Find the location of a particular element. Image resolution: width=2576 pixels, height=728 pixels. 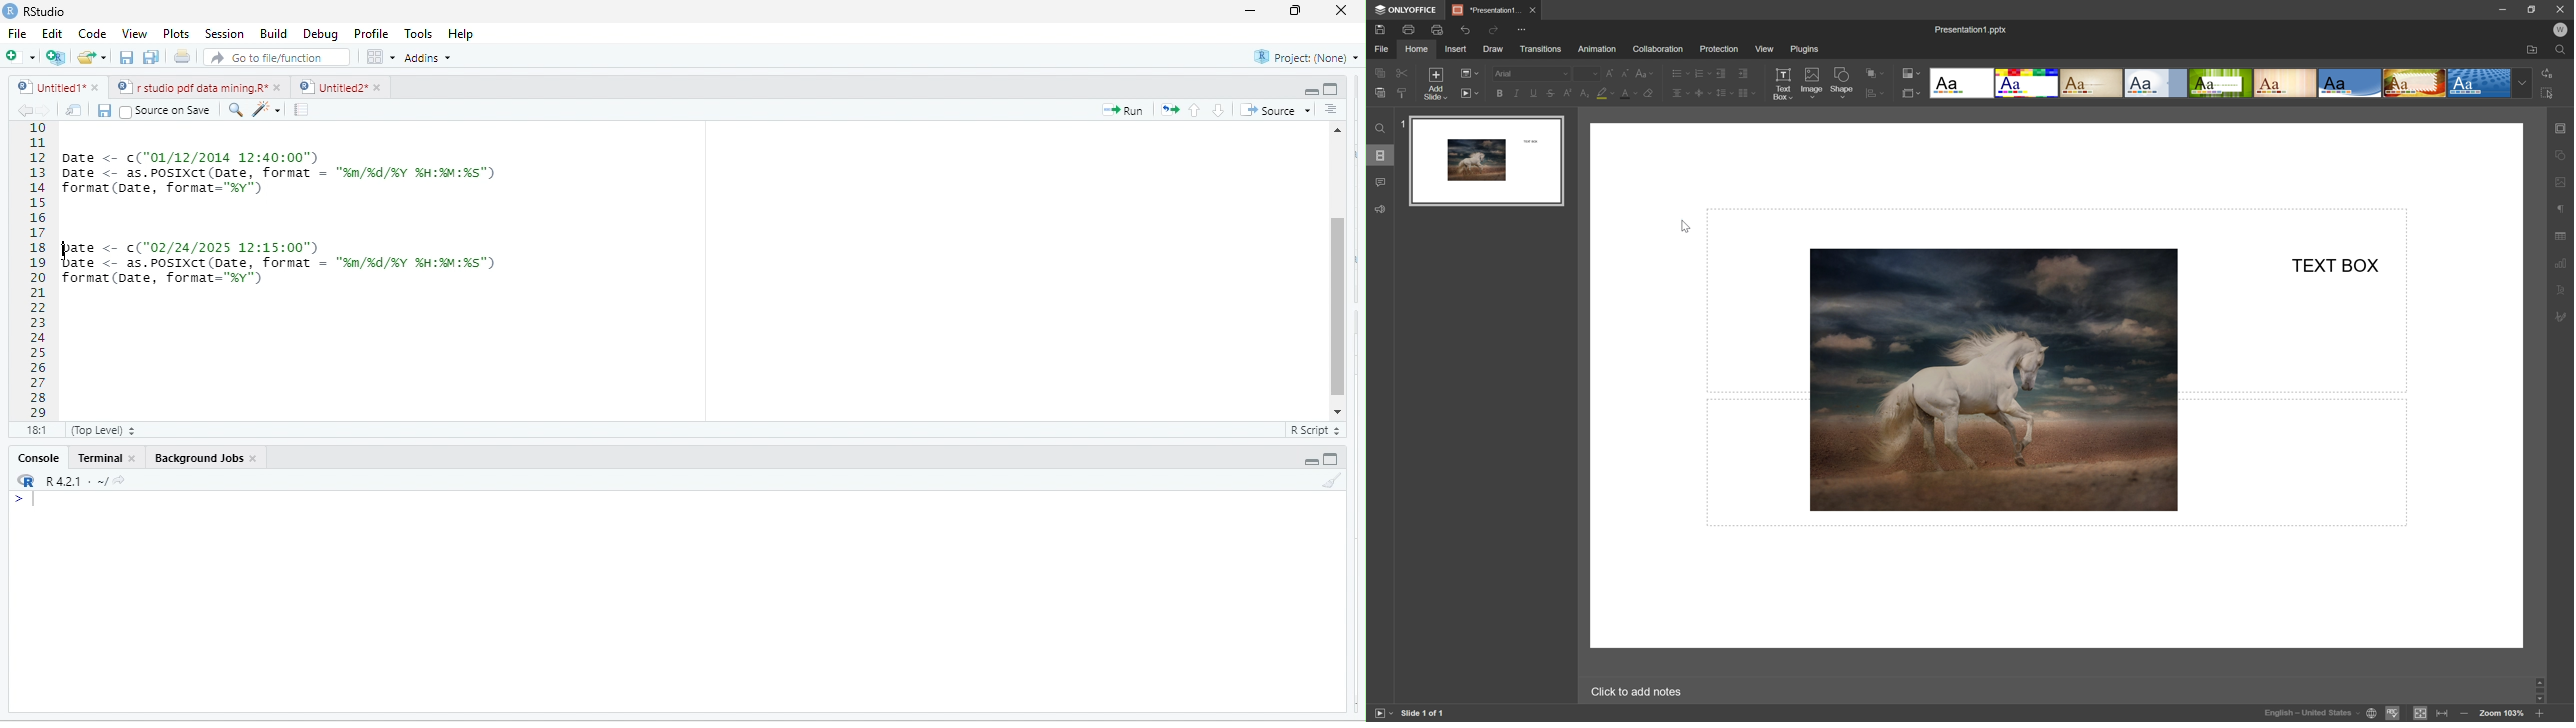

slide is located at coordinates (1486, 161).